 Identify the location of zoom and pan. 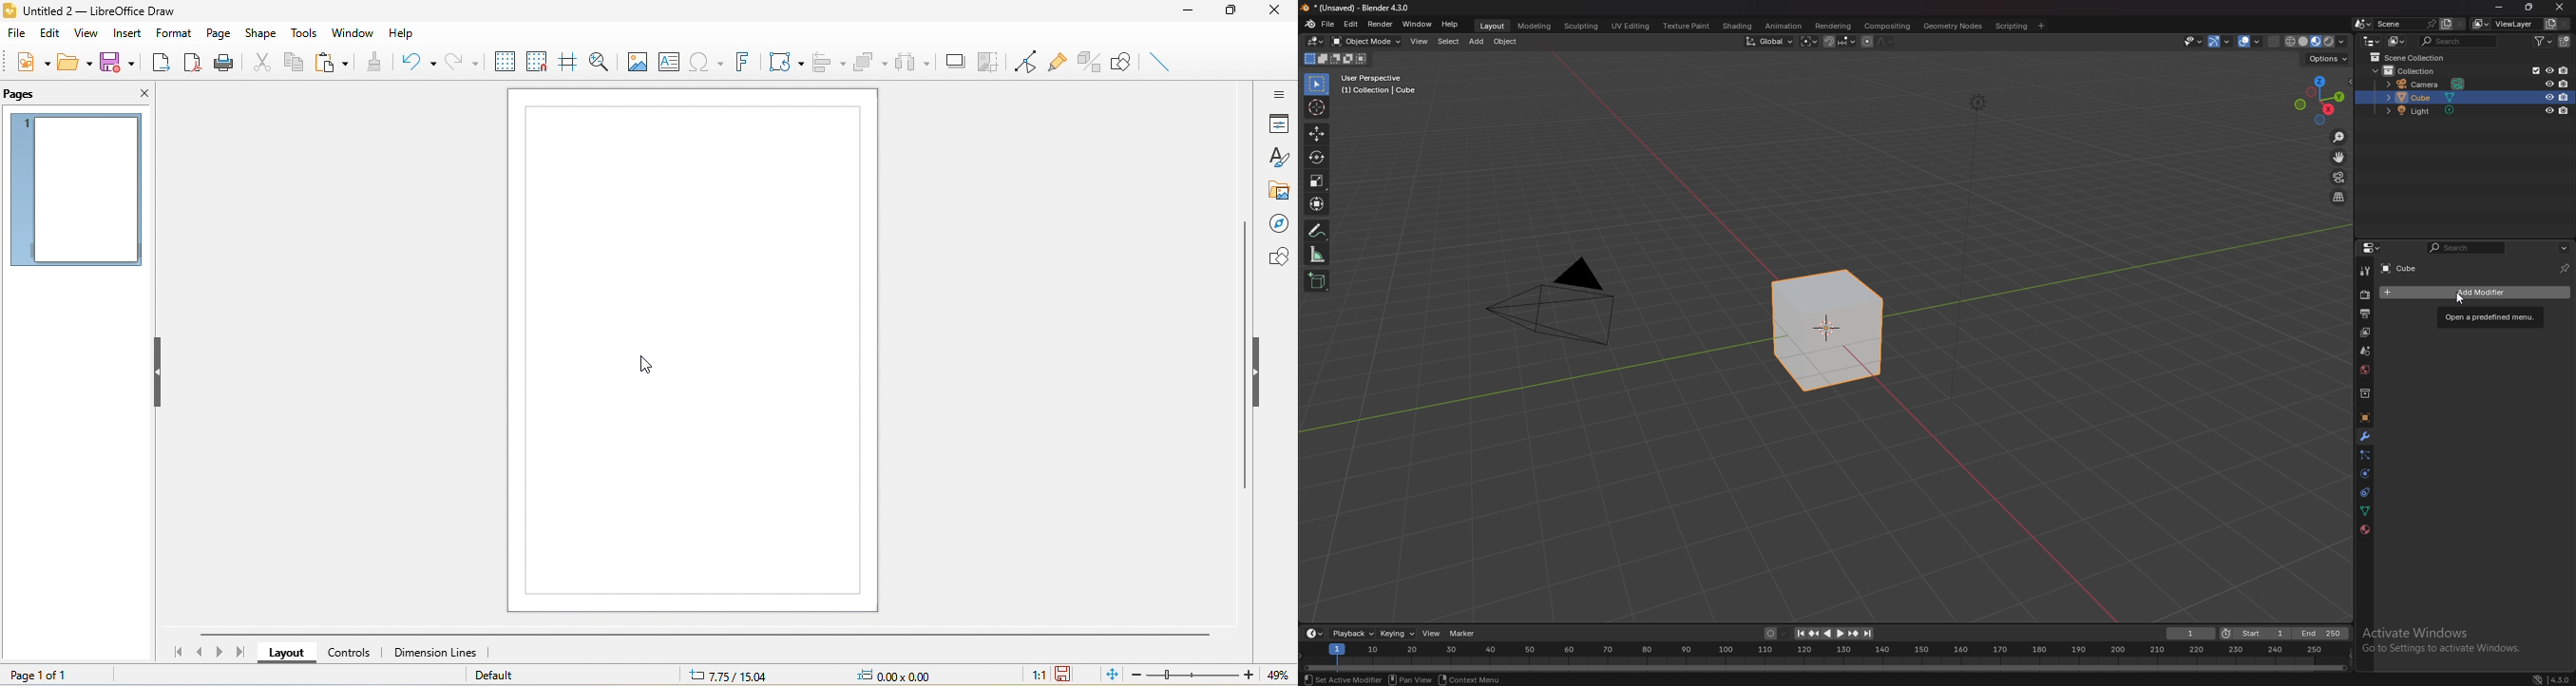
(602, 65).